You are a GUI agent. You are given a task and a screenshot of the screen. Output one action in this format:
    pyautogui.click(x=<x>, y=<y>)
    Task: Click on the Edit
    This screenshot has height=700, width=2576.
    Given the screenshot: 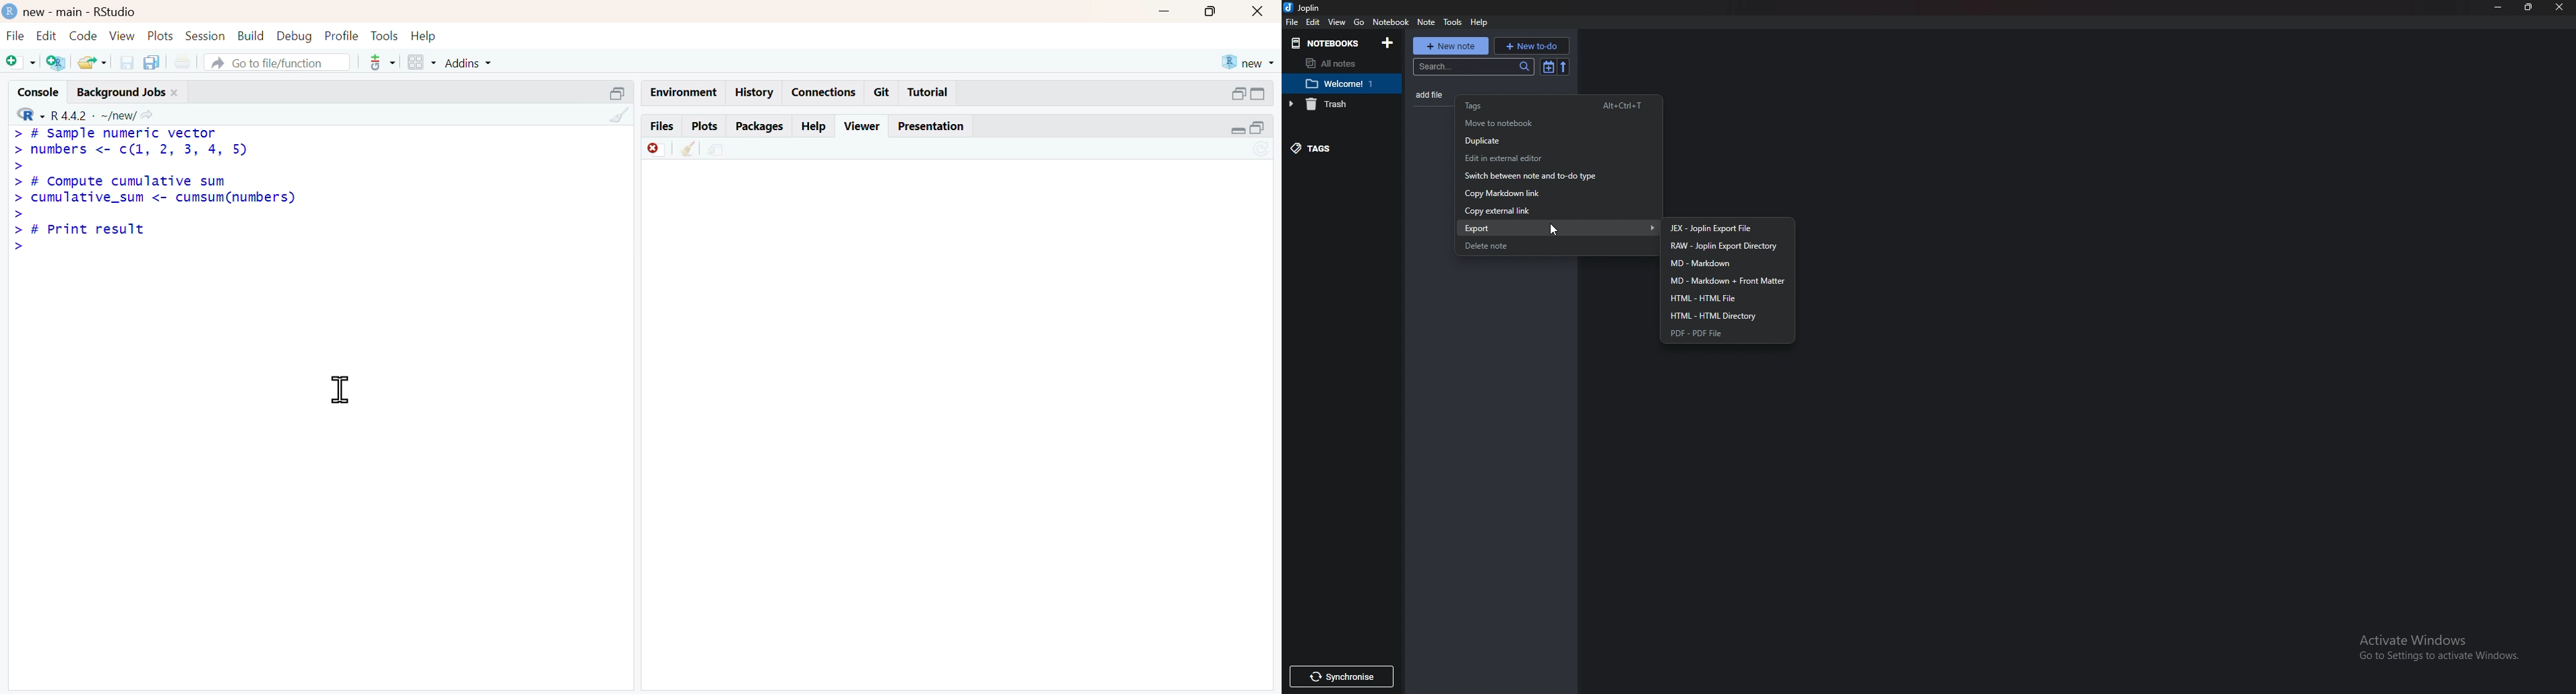 What is the action you would take?
    pyautogui.click(x=1314, y=23)
    